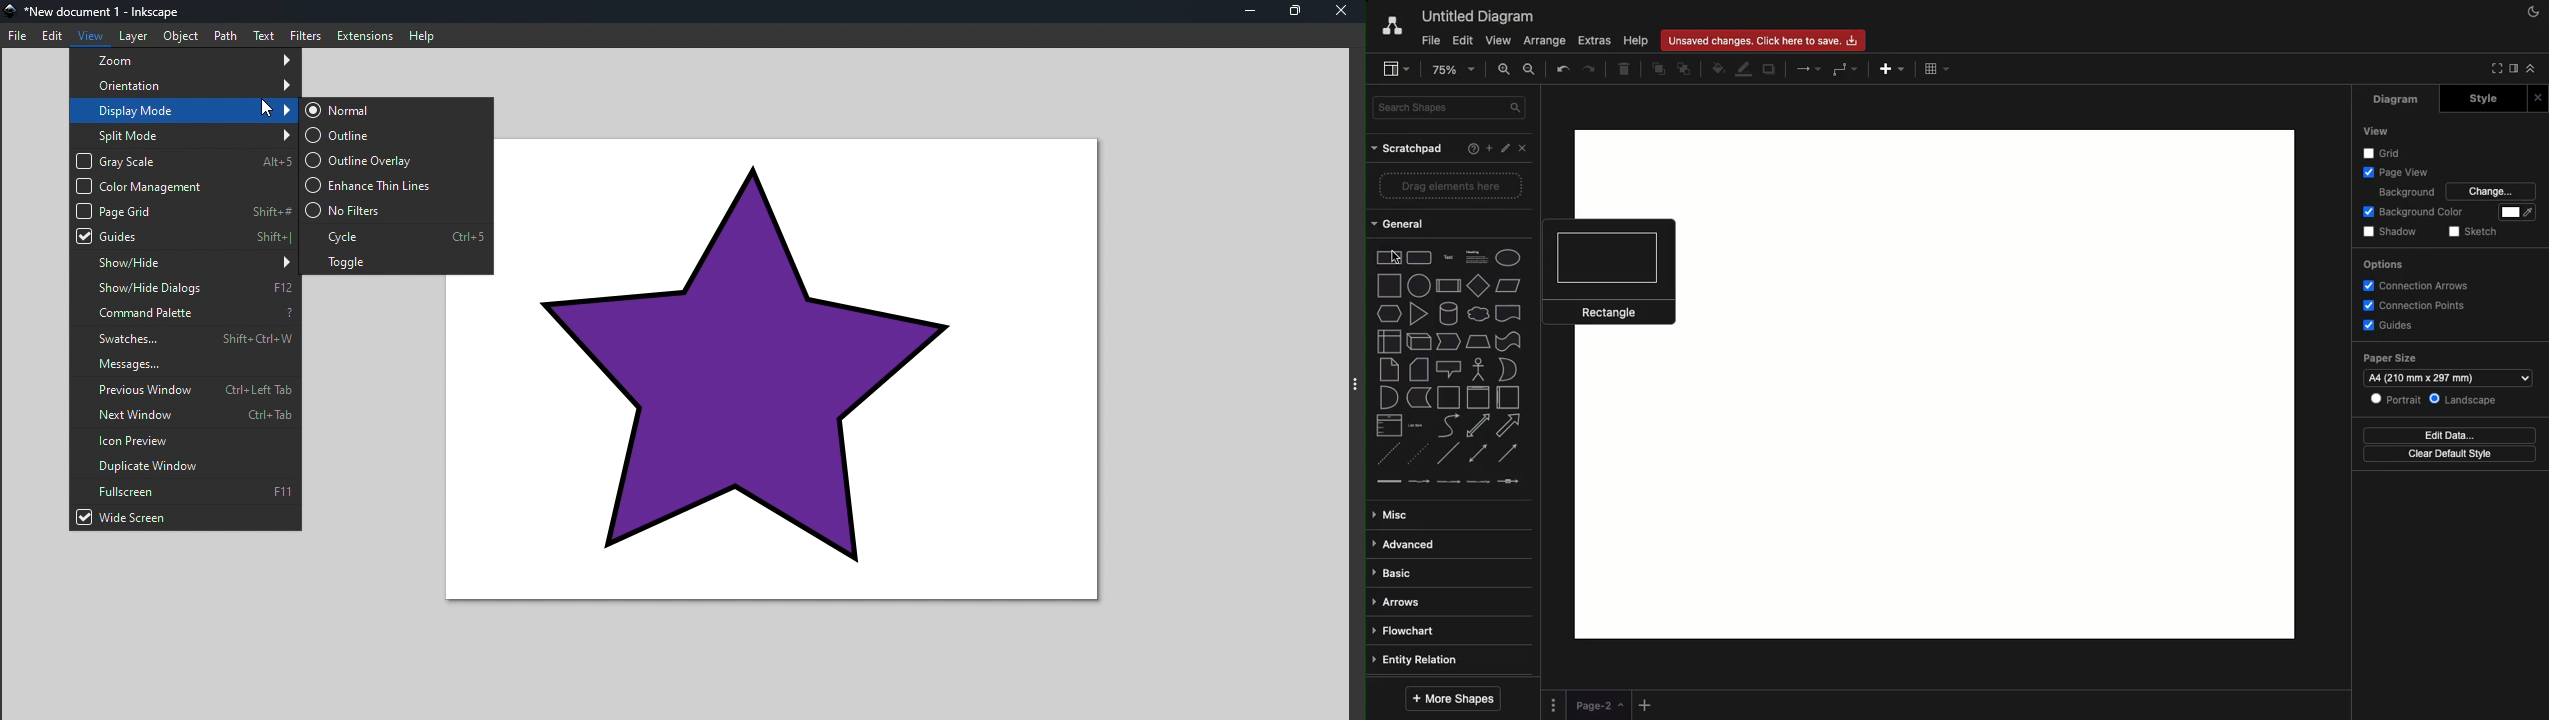 The image size is (2576, 728). I want to click on Collapse, so click(2531, 69).